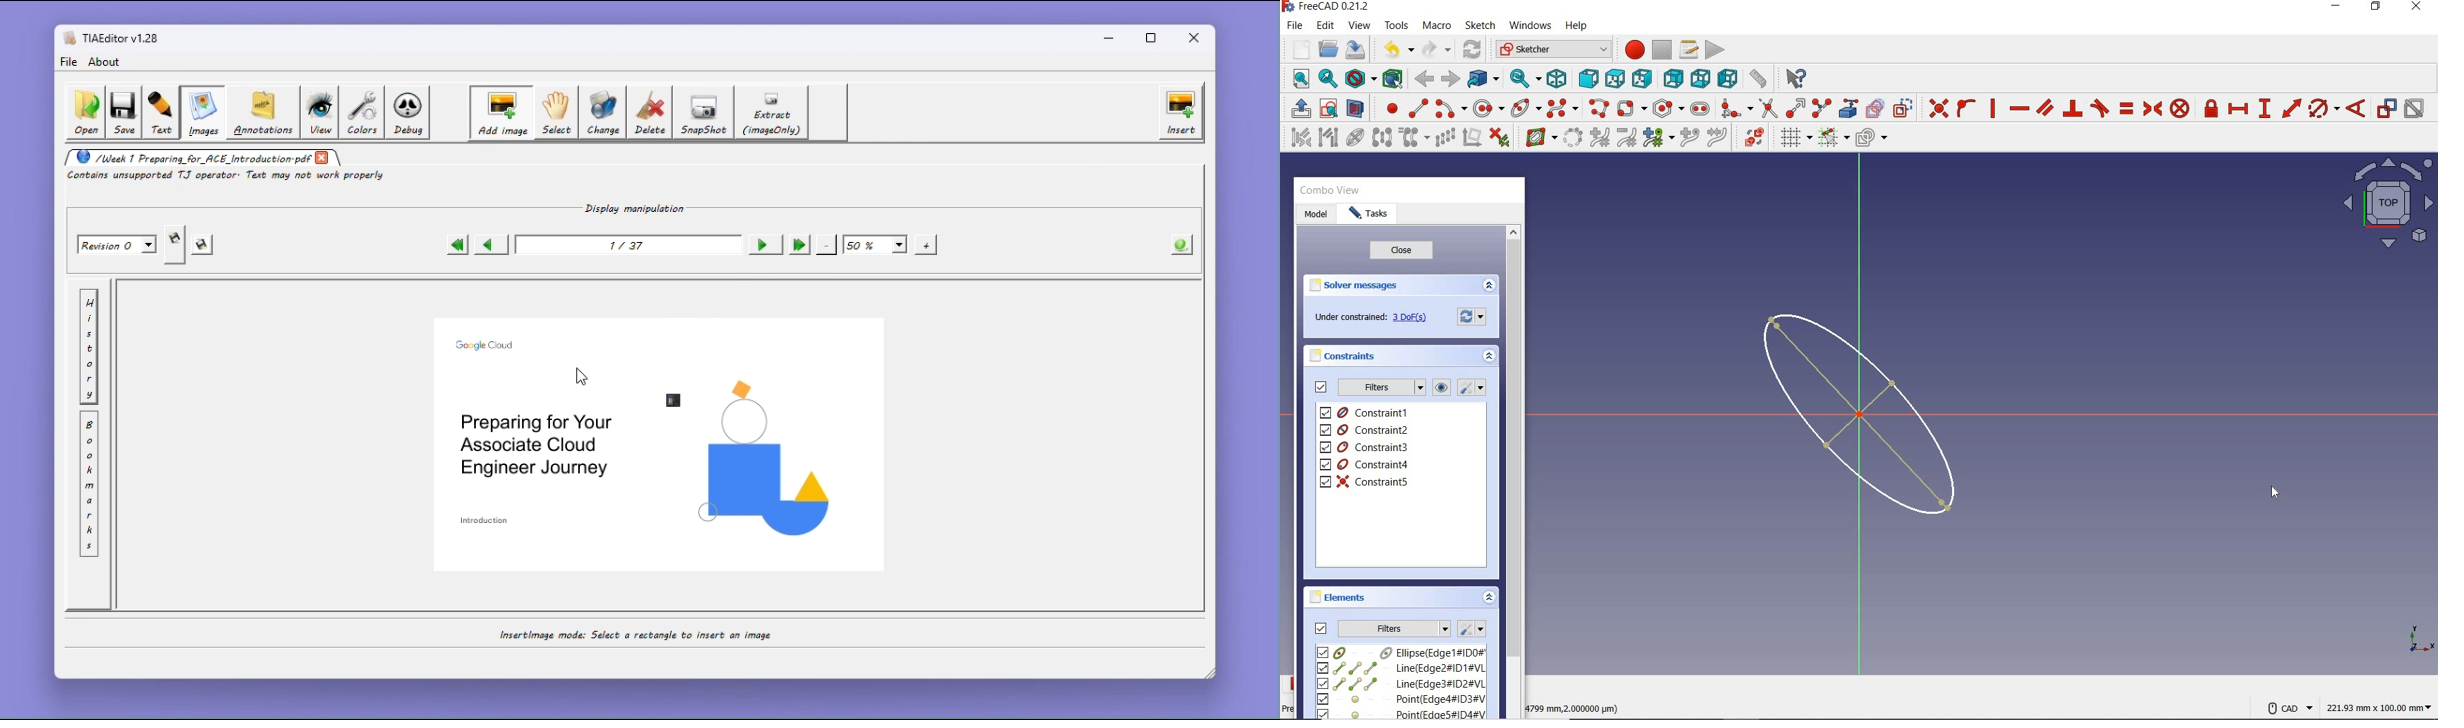  I want to click on close, so click(1401, 251).